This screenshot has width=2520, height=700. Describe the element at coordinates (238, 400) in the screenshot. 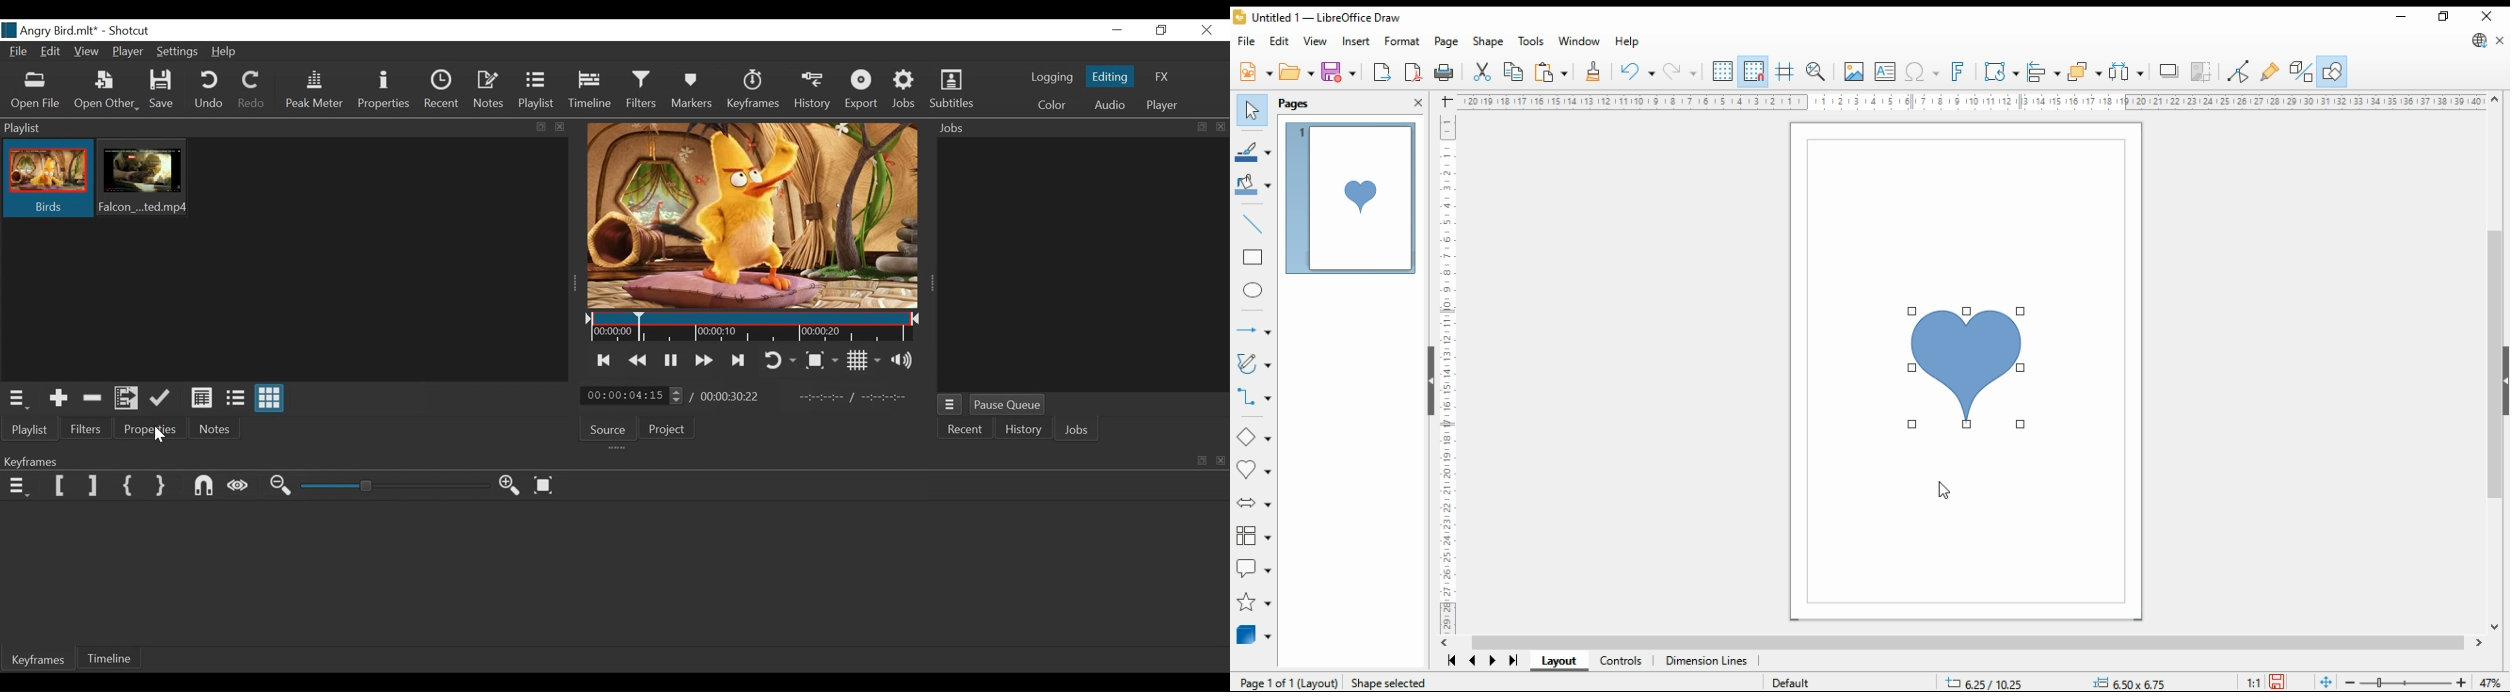

I see `View as files` at that location.